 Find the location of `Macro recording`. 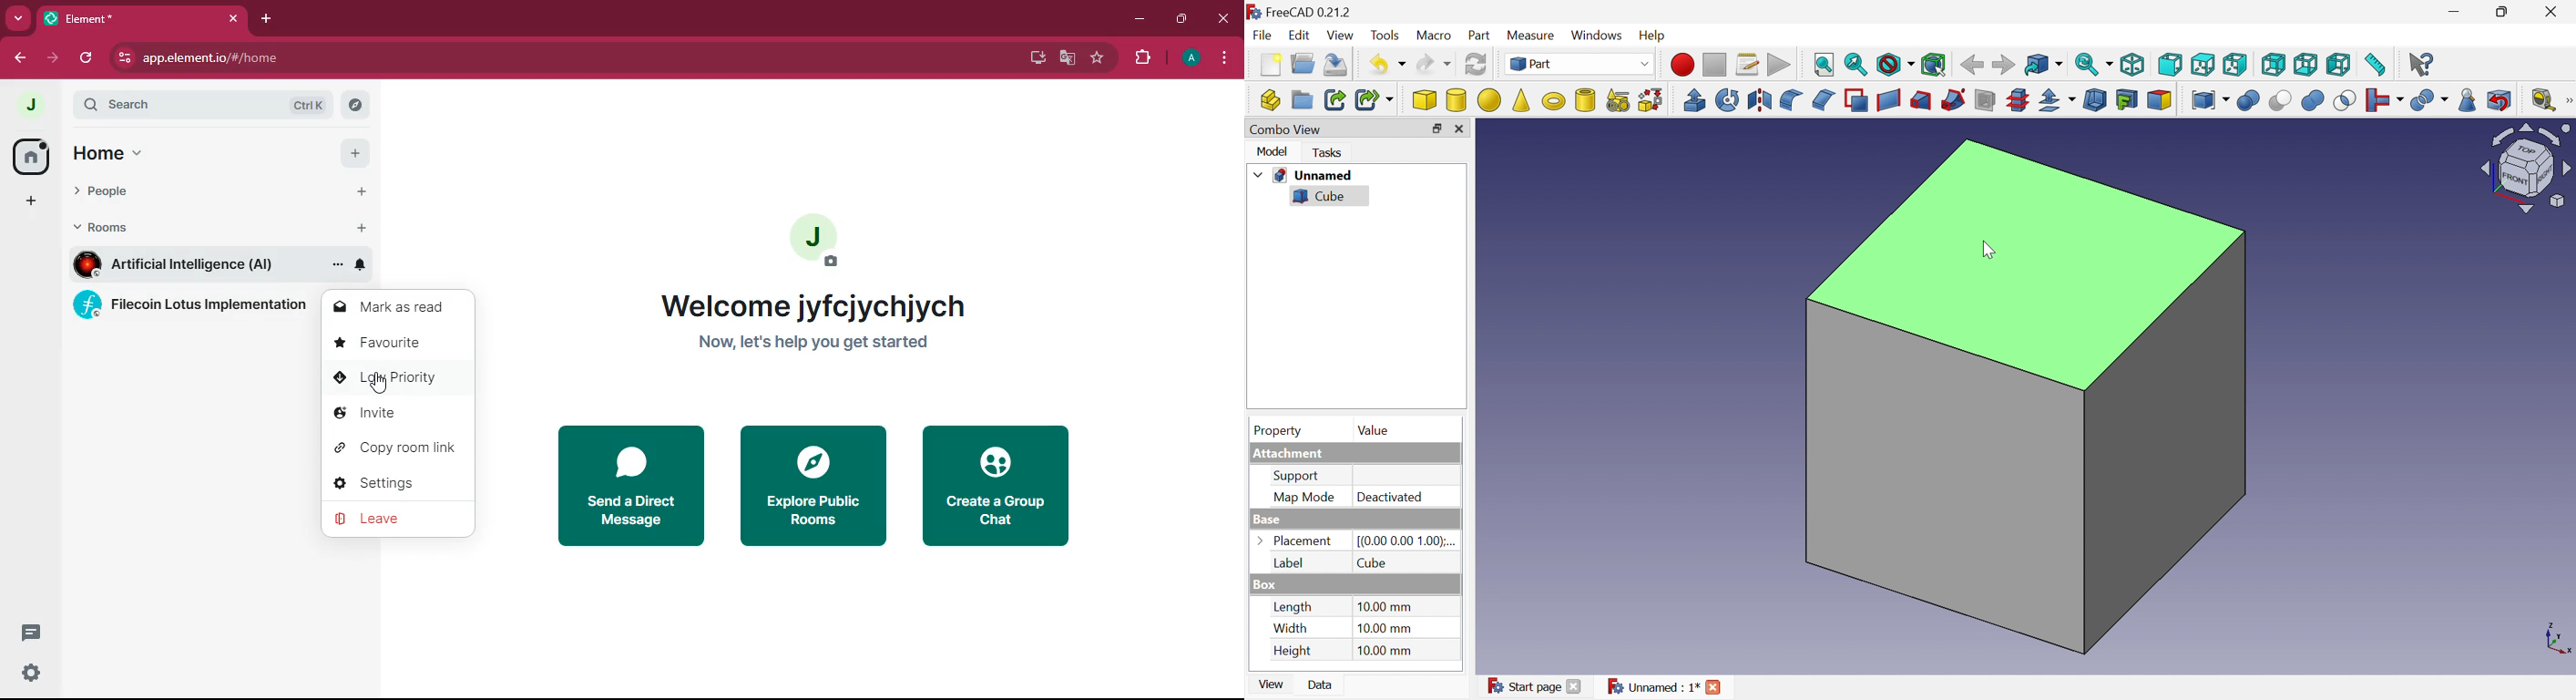

Macro recording is located at coordinates (1682, 65).